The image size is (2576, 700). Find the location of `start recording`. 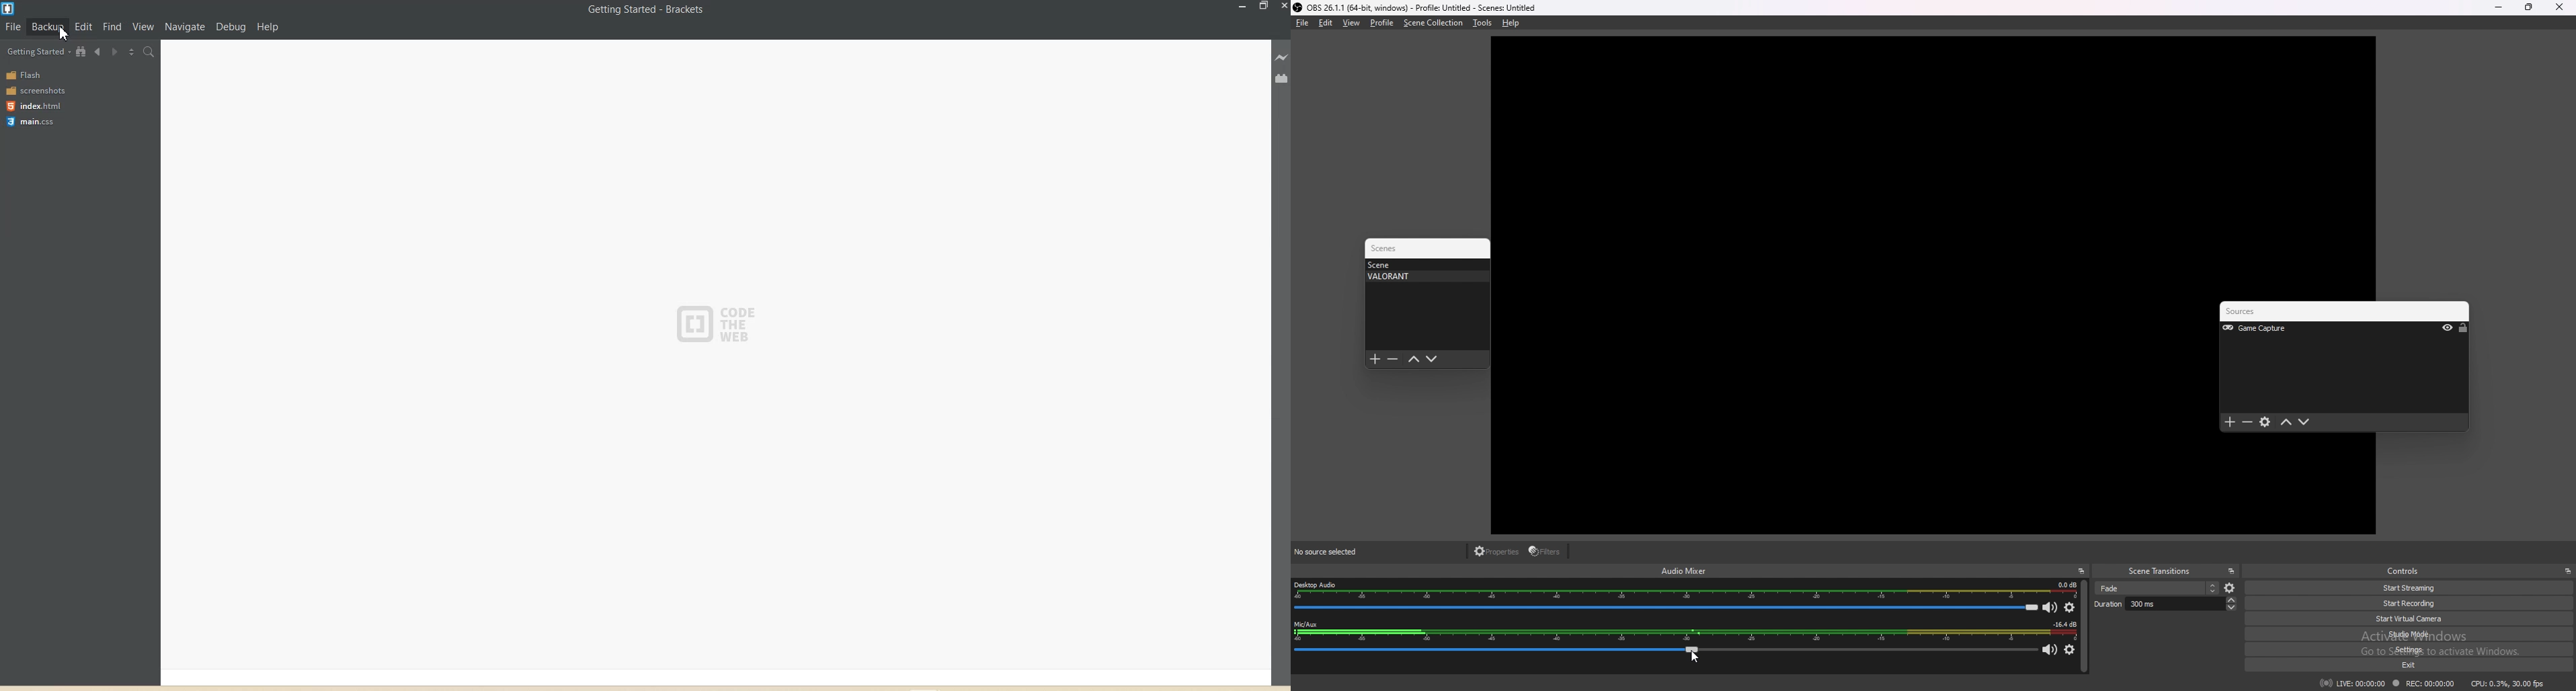

start recording is located at coordinates (2412, 603).